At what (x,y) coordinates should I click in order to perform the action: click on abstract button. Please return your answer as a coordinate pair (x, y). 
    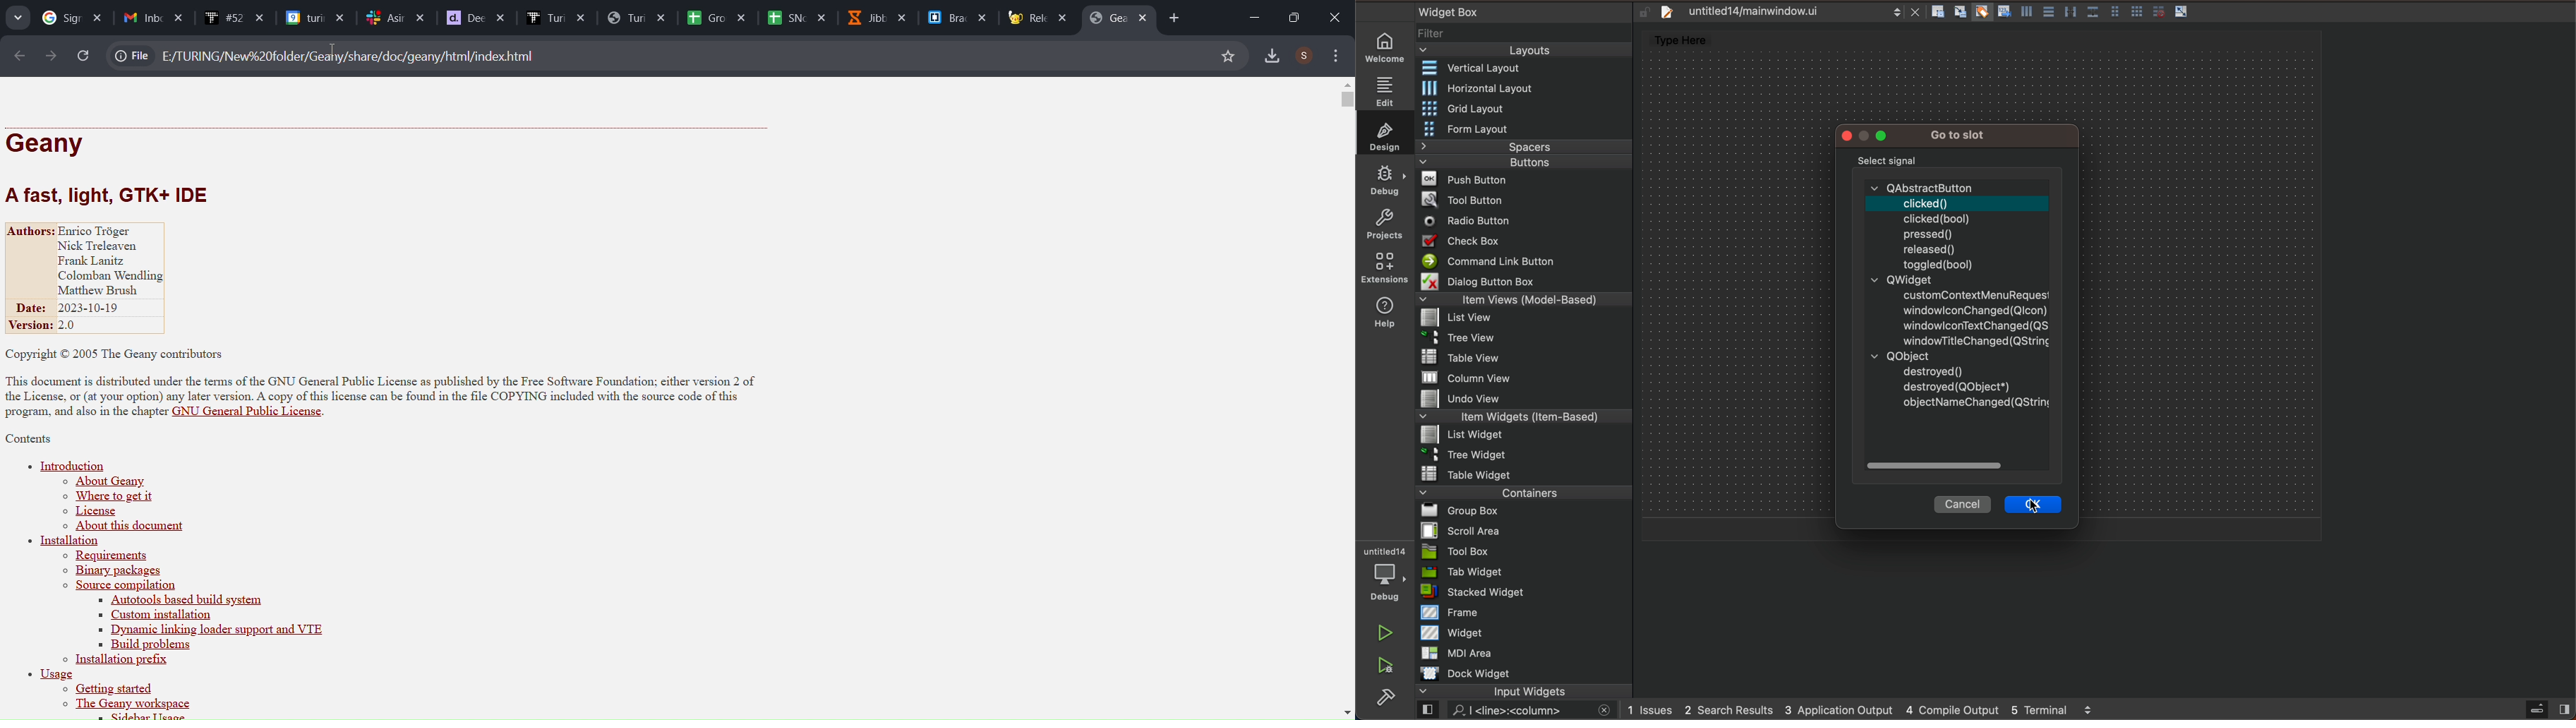
    Looking at the image, I should click on (1959, 224).